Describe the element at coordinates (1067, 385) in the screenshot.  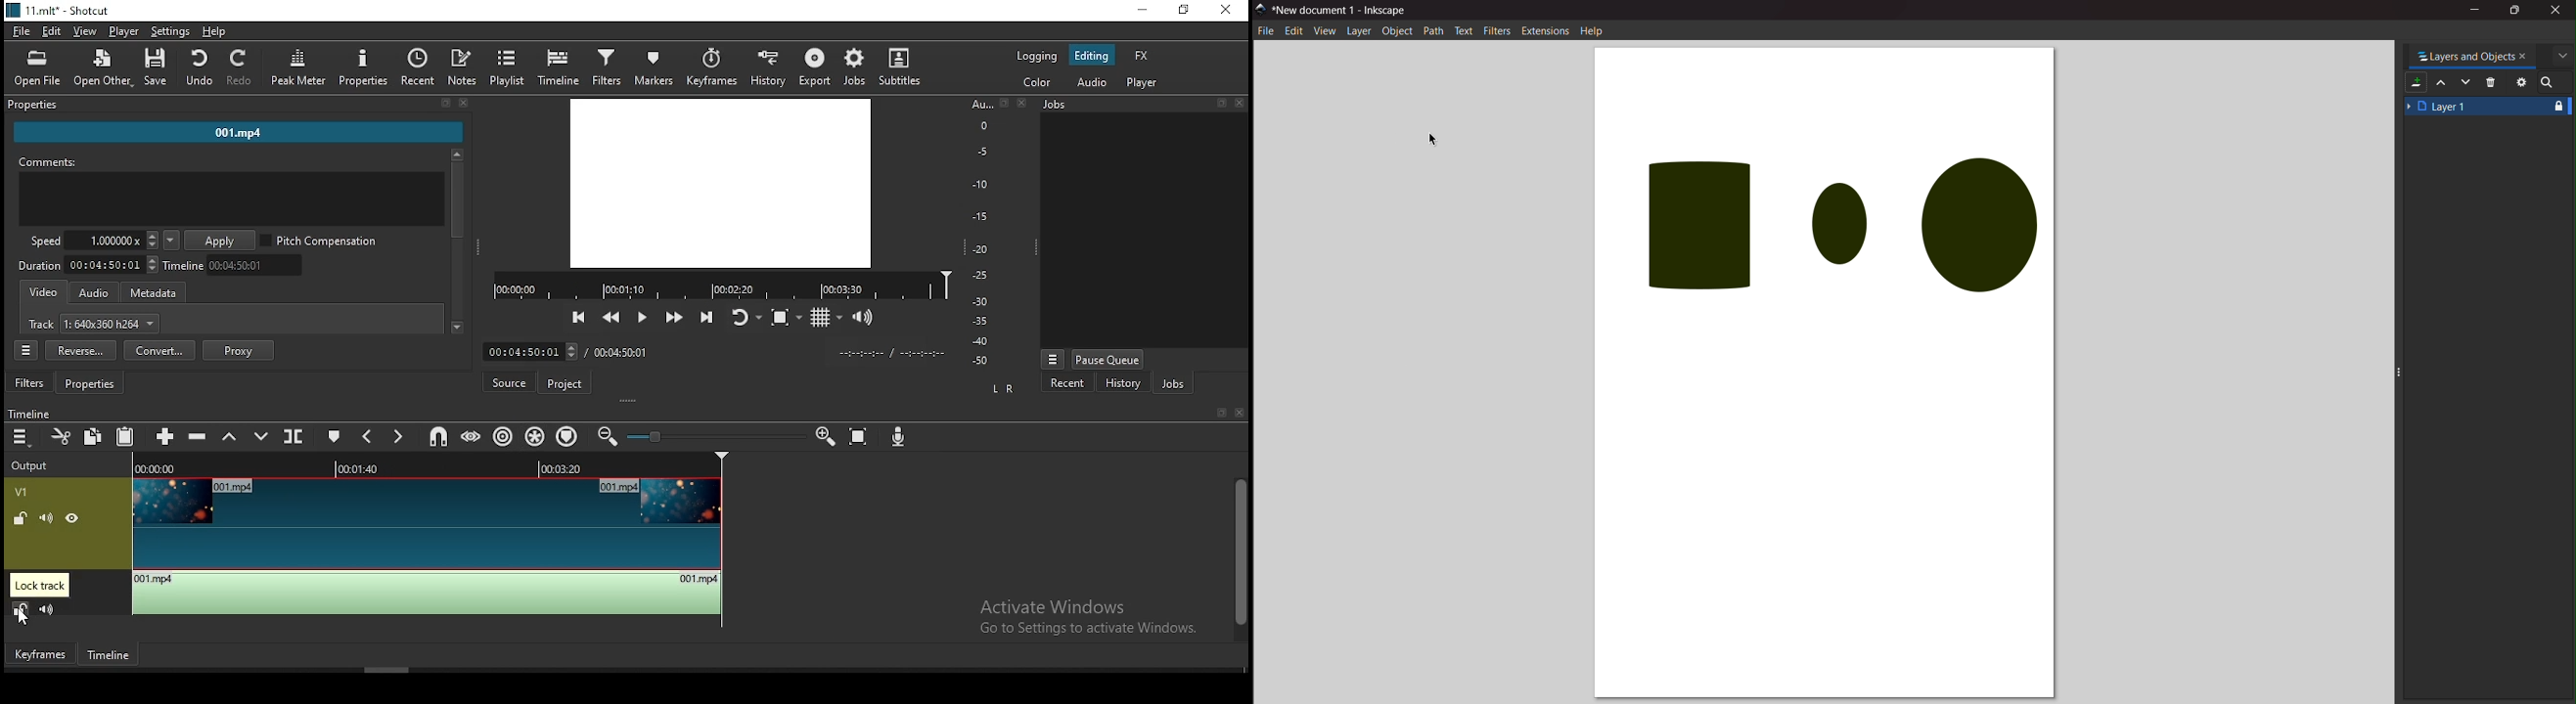
I see `recent` at that location.